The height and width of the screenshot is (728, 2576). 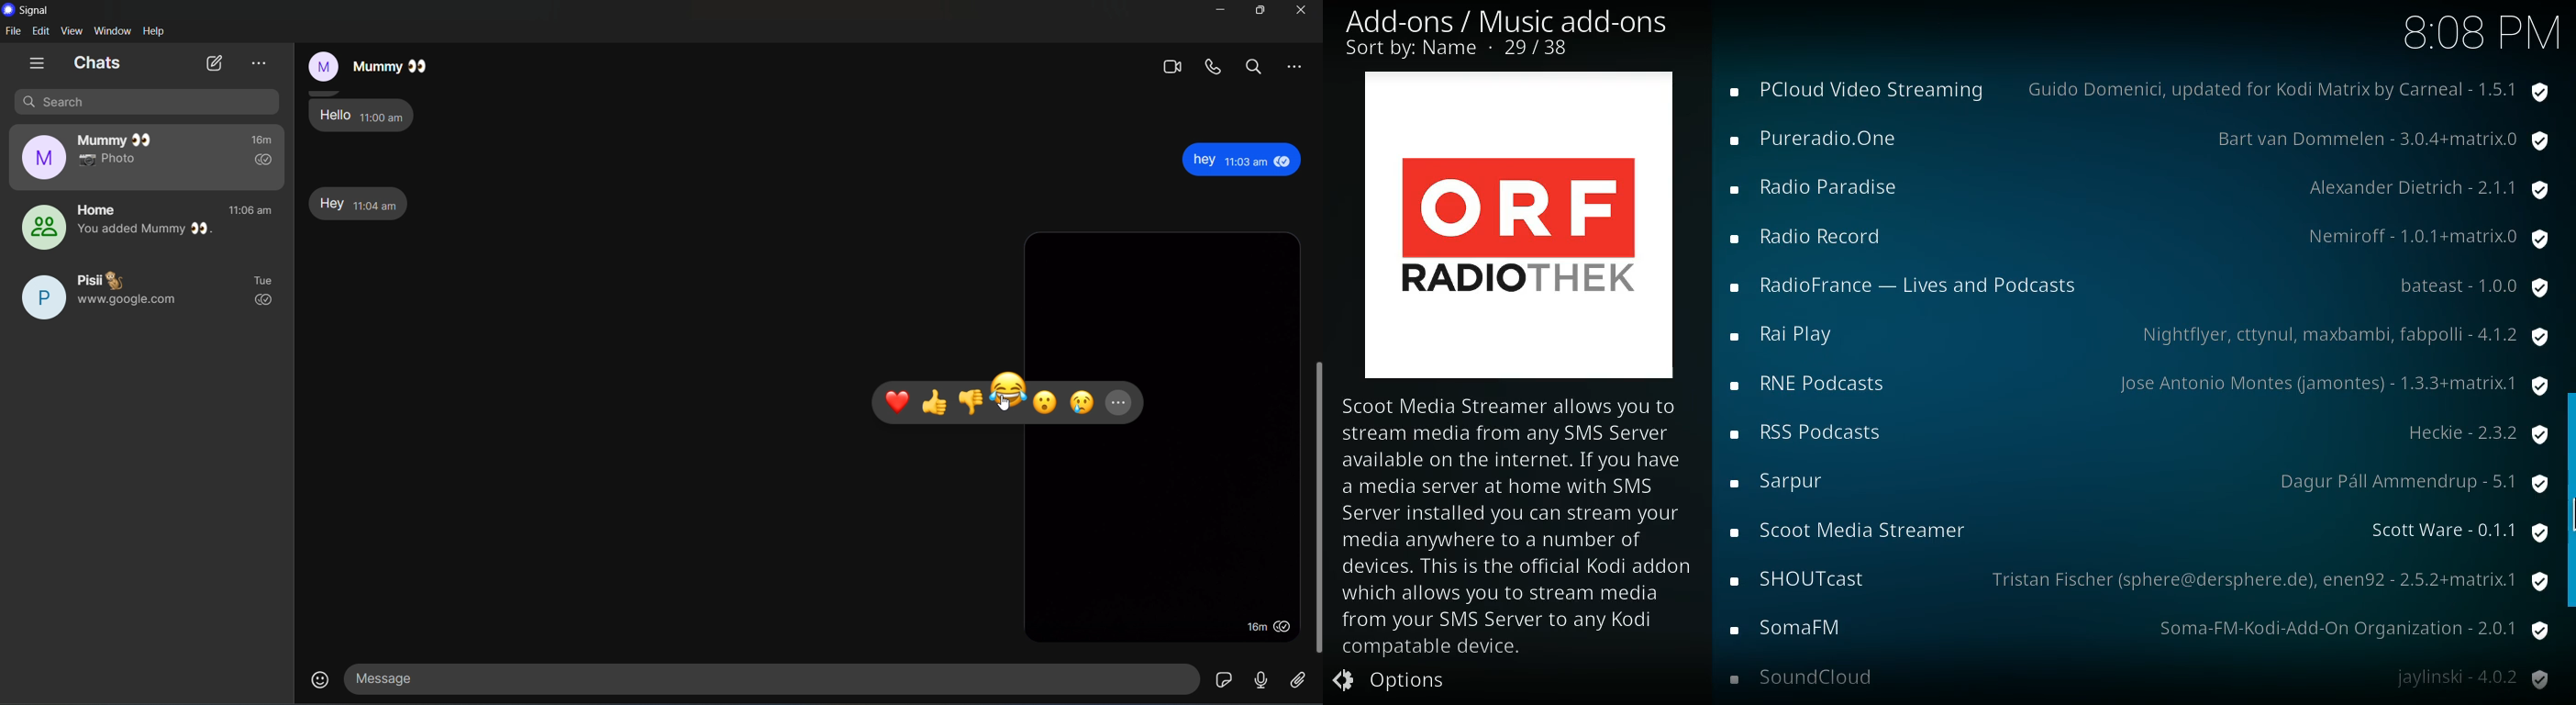 What do you see at coordinates (1263, 679) in the screenshot?
I see `voice message` at bounding box center [1263, 679].